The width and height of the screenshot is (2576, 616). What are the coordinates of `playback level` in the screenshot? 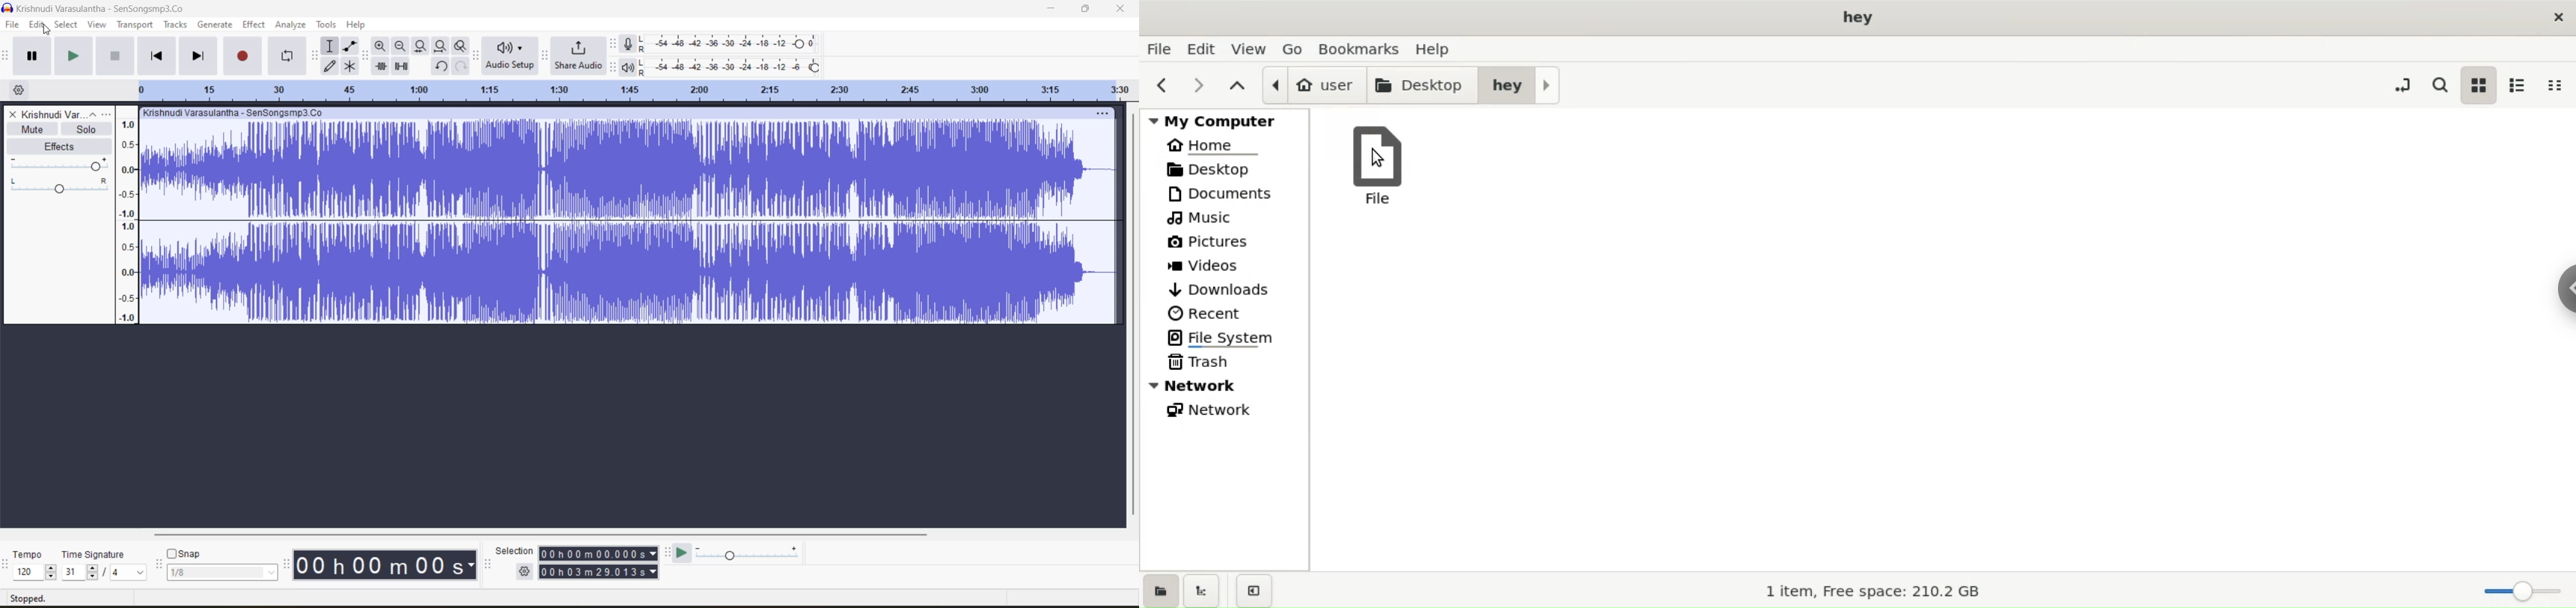 It's located at (733, 66).